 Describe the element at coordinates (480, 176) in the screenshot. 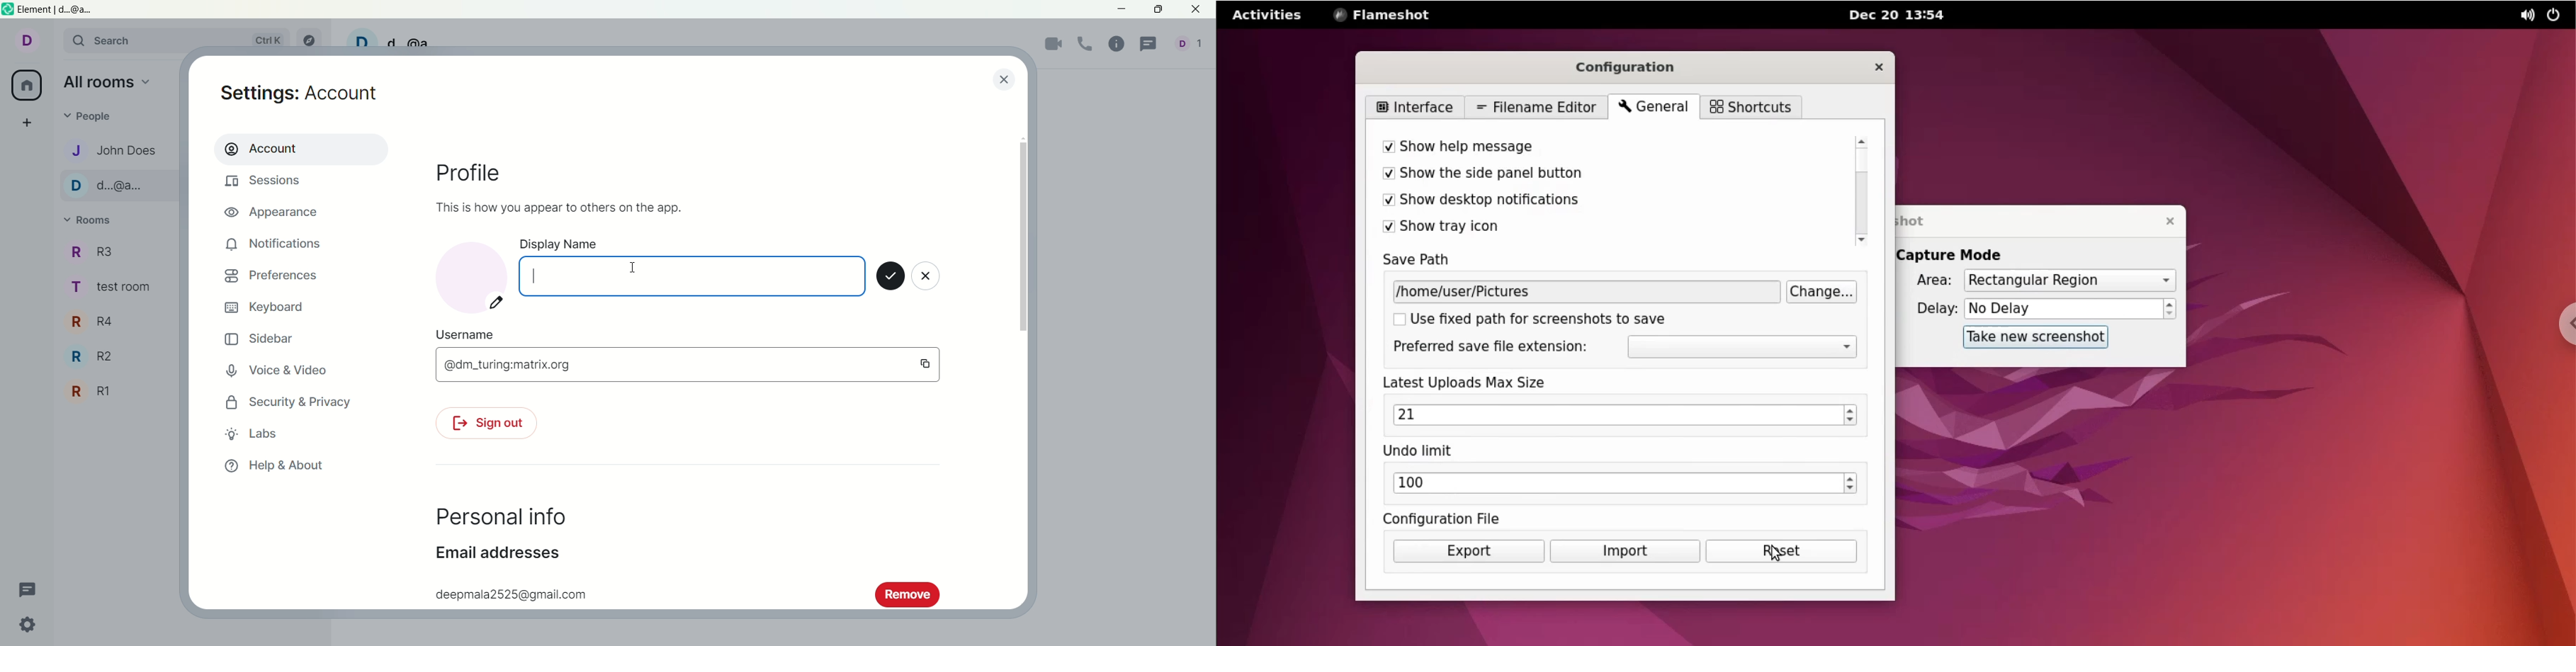

I see `profile` at that location.